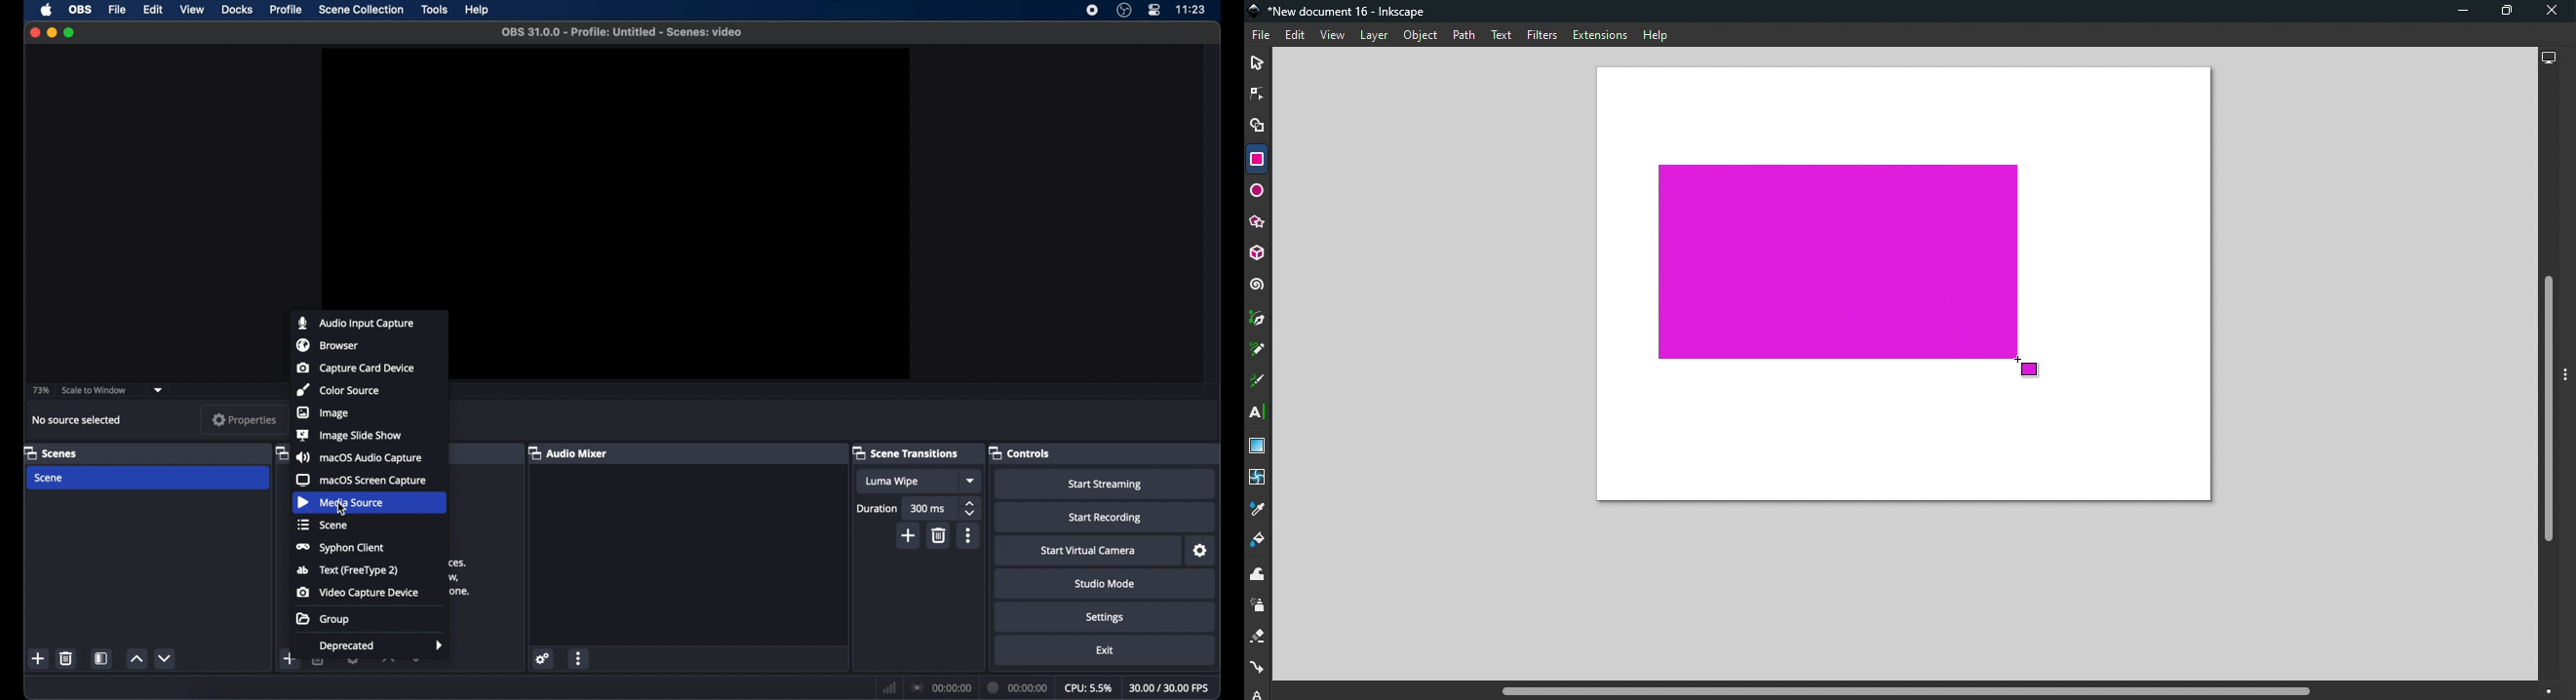  I want to click on connection, so click(942, 688).